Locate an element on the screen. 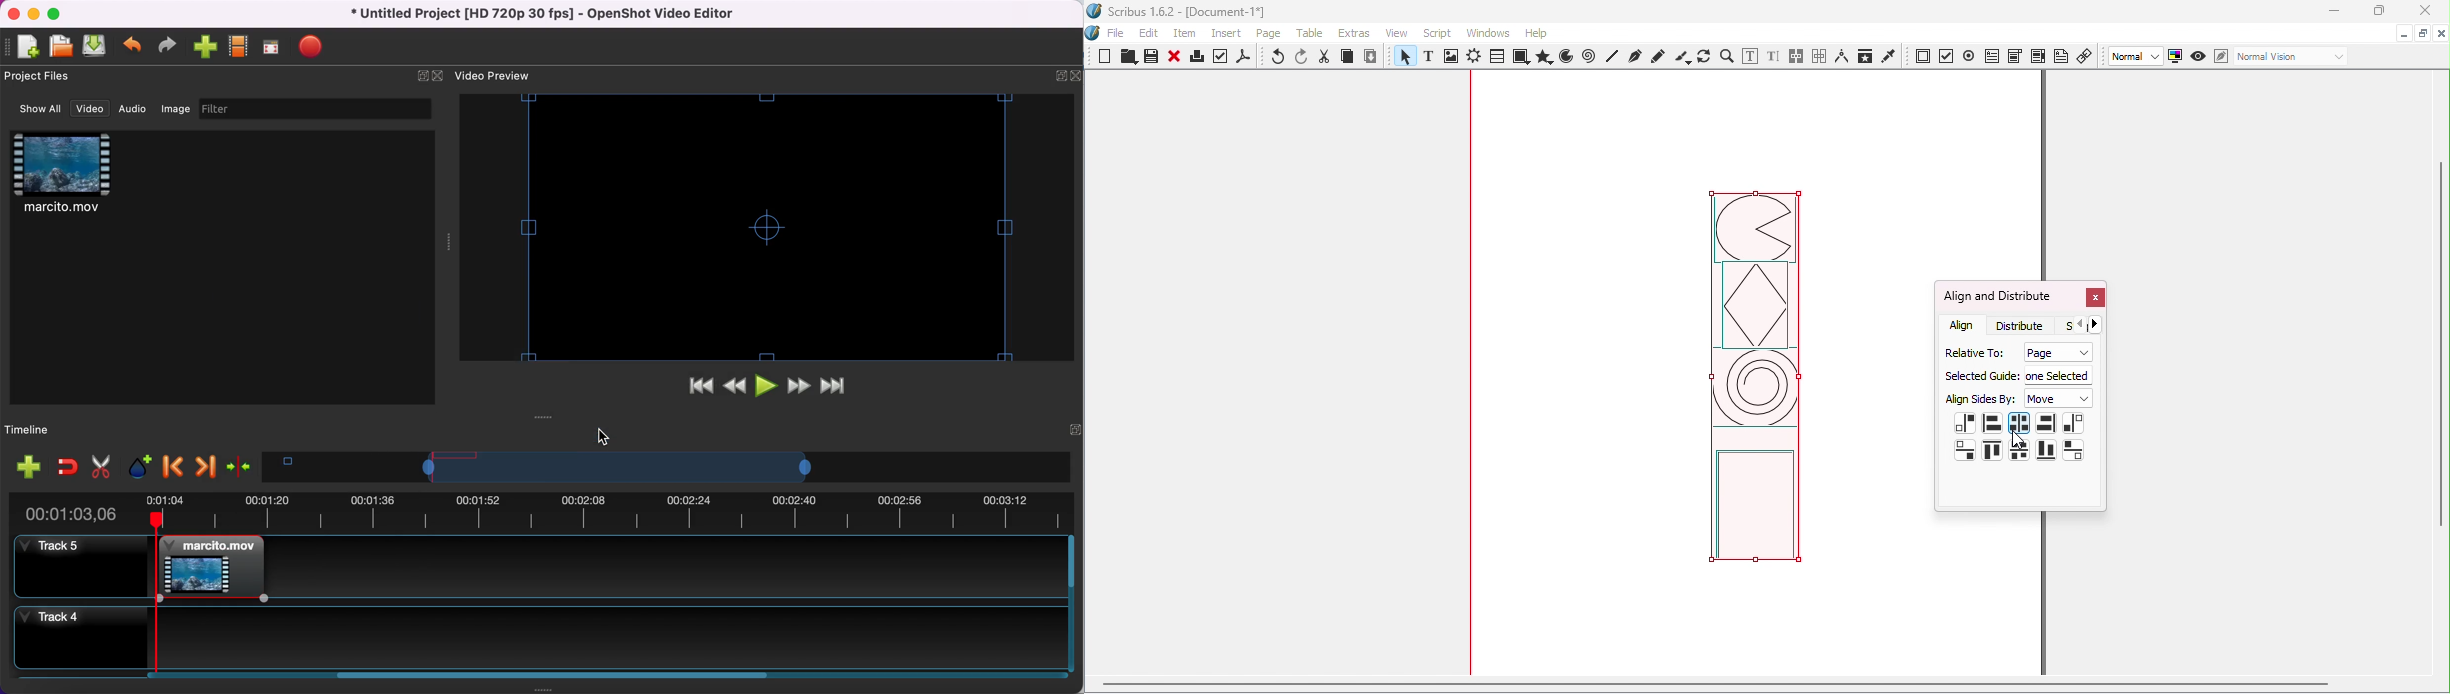 The width and height of the screenshot is (2464, 700). PDF list box is located at coordinates (2038, 56).